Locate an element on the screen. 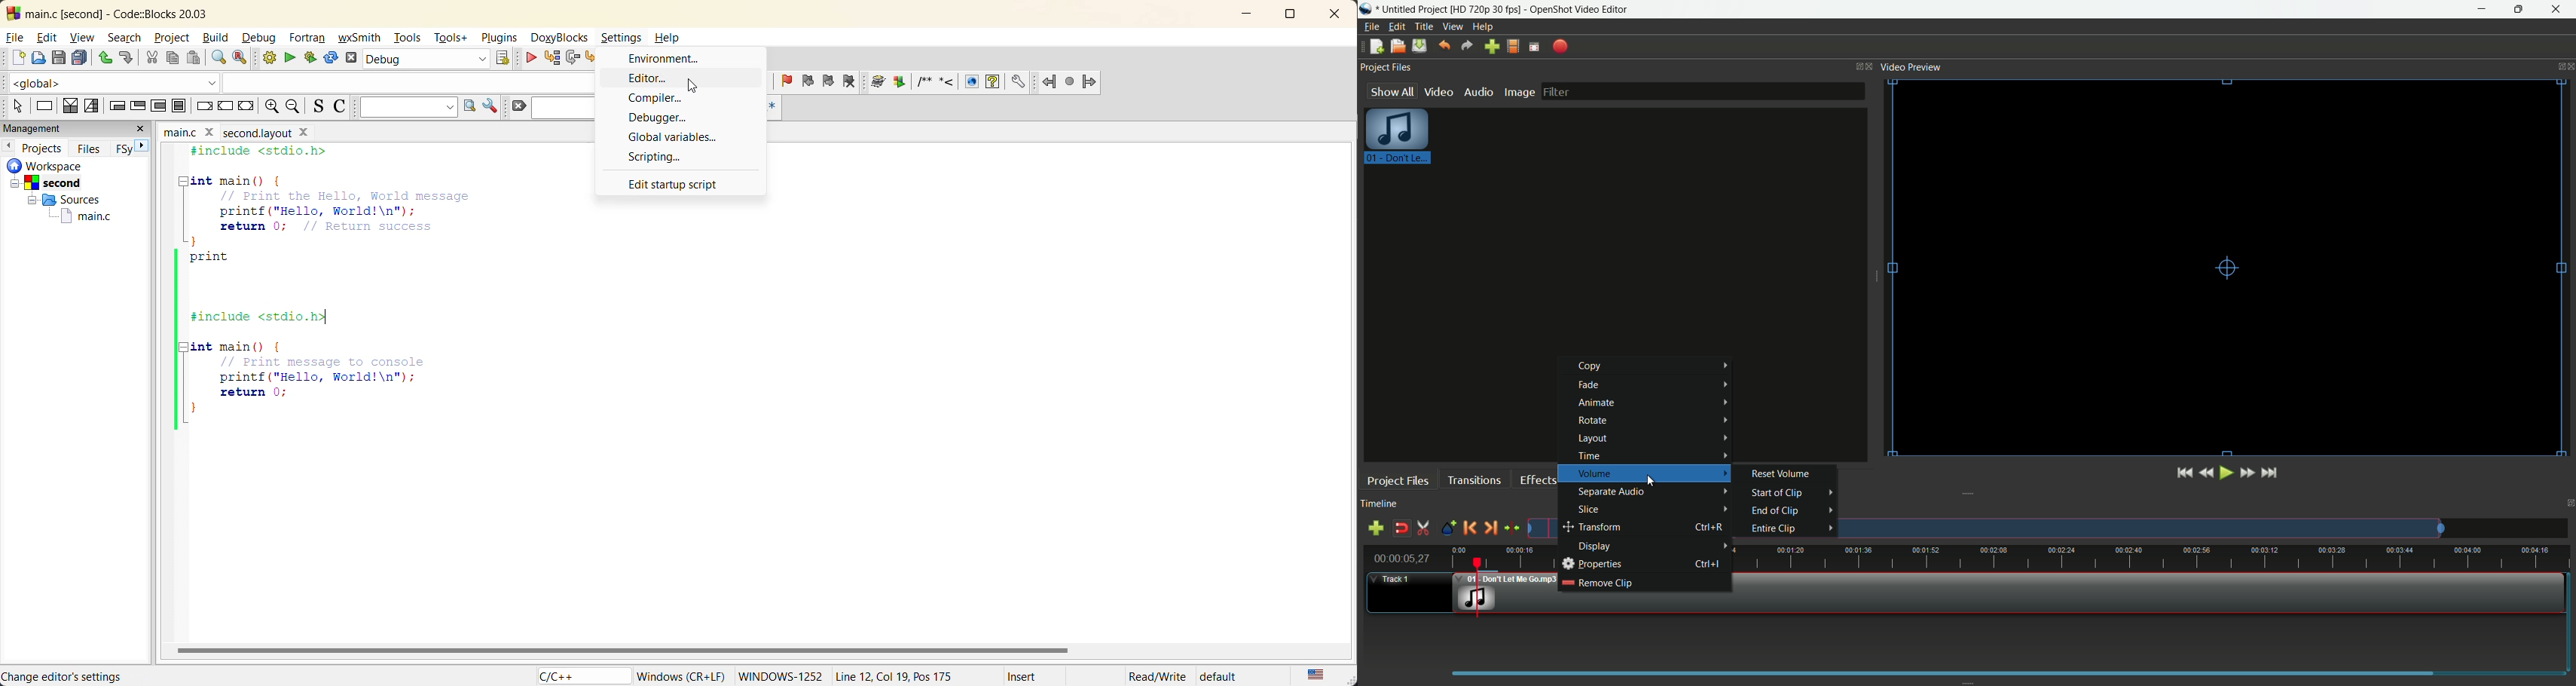 This screenshot has width=2576, height=700. file name is located at coordinates (191, 130).